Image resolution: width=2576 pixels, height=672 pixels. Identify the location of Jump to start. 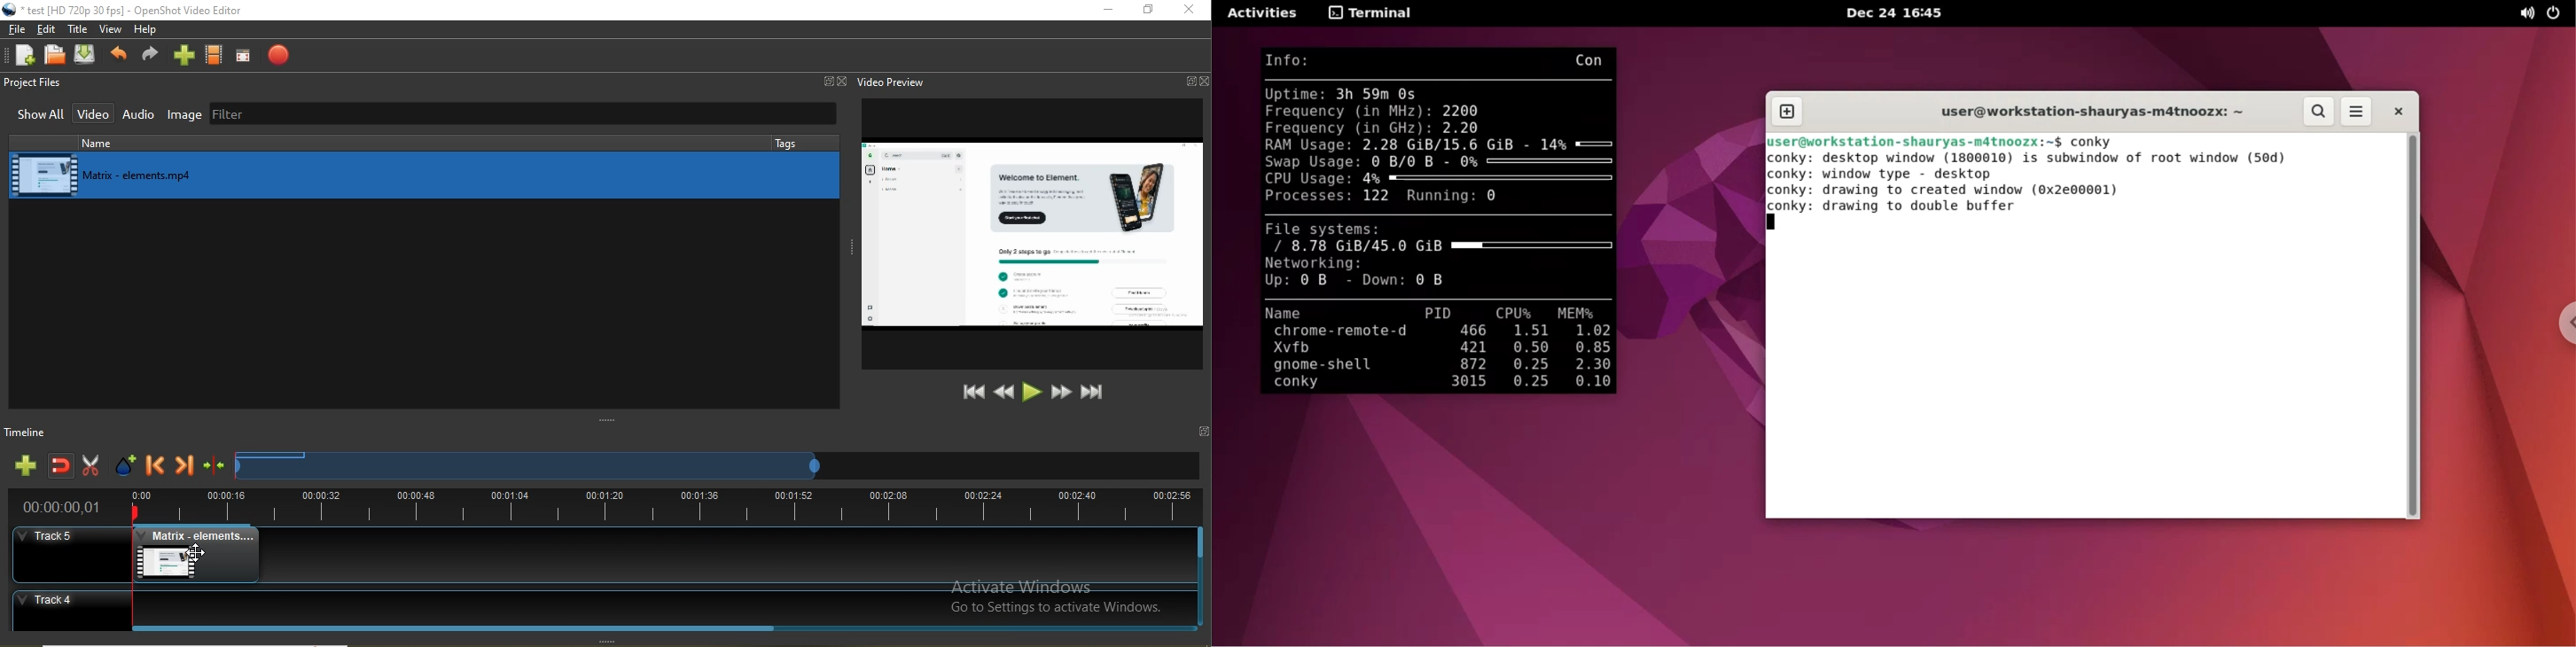
(972, 392).